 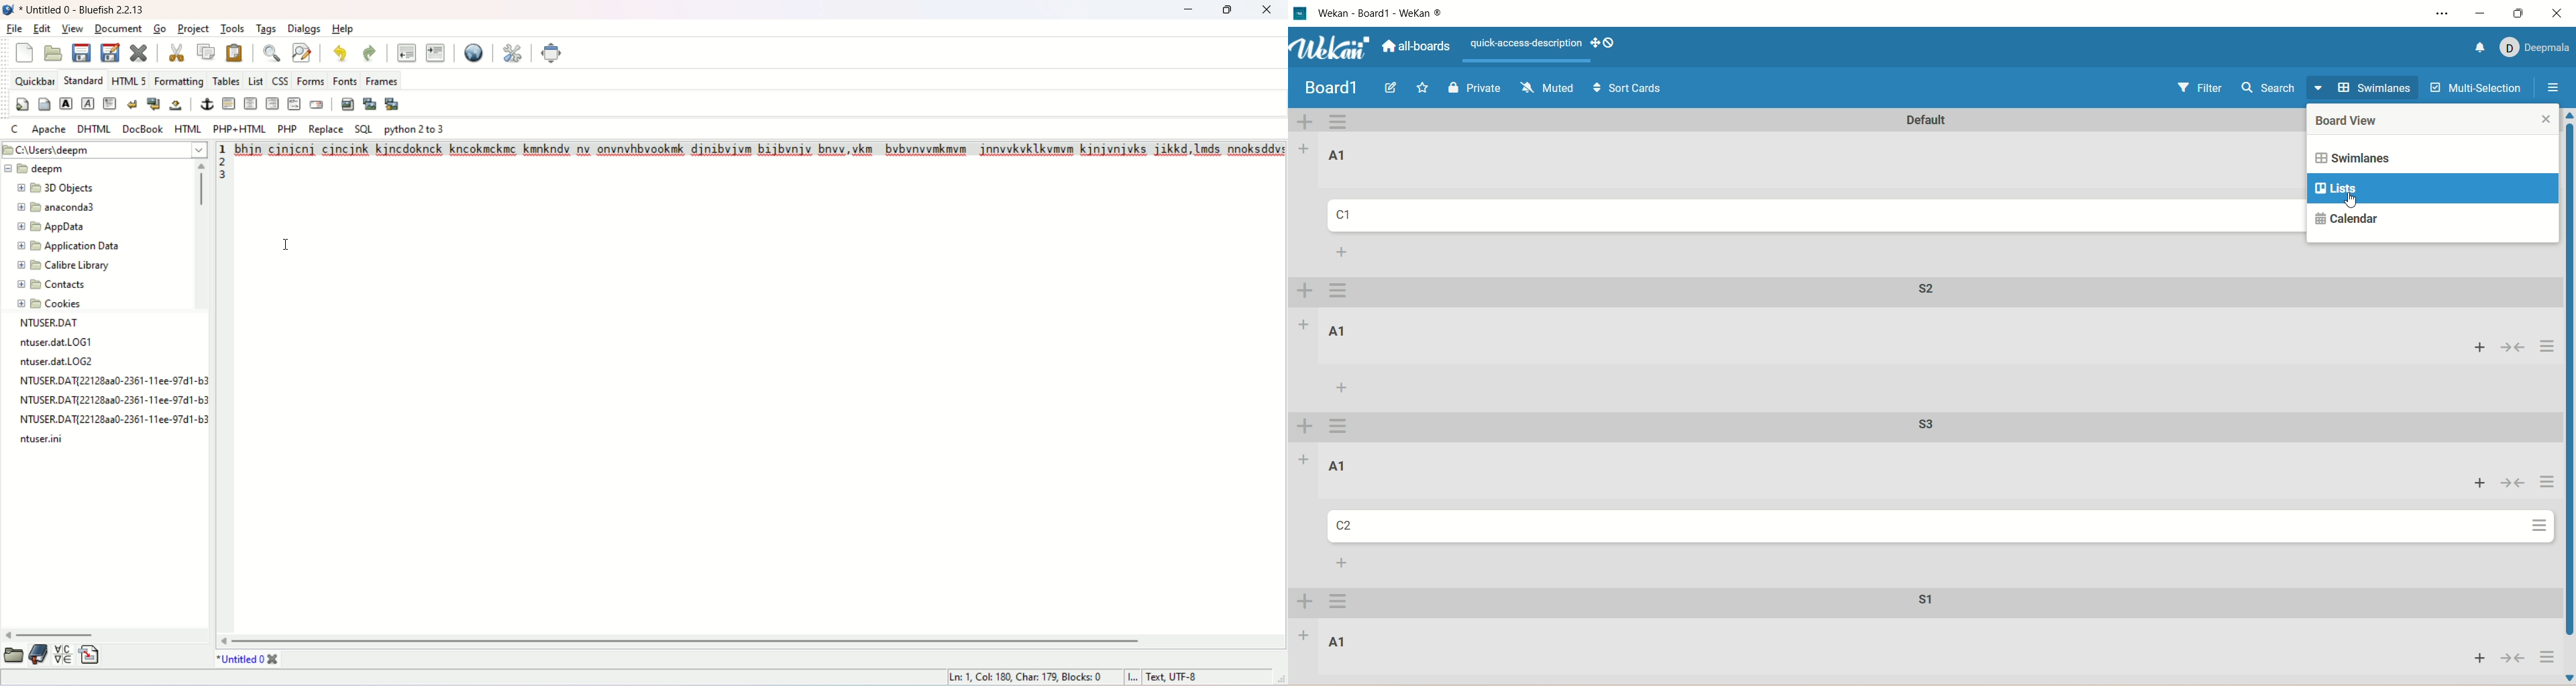 I want to click on swimlanes, so click(x=2365, y=89).